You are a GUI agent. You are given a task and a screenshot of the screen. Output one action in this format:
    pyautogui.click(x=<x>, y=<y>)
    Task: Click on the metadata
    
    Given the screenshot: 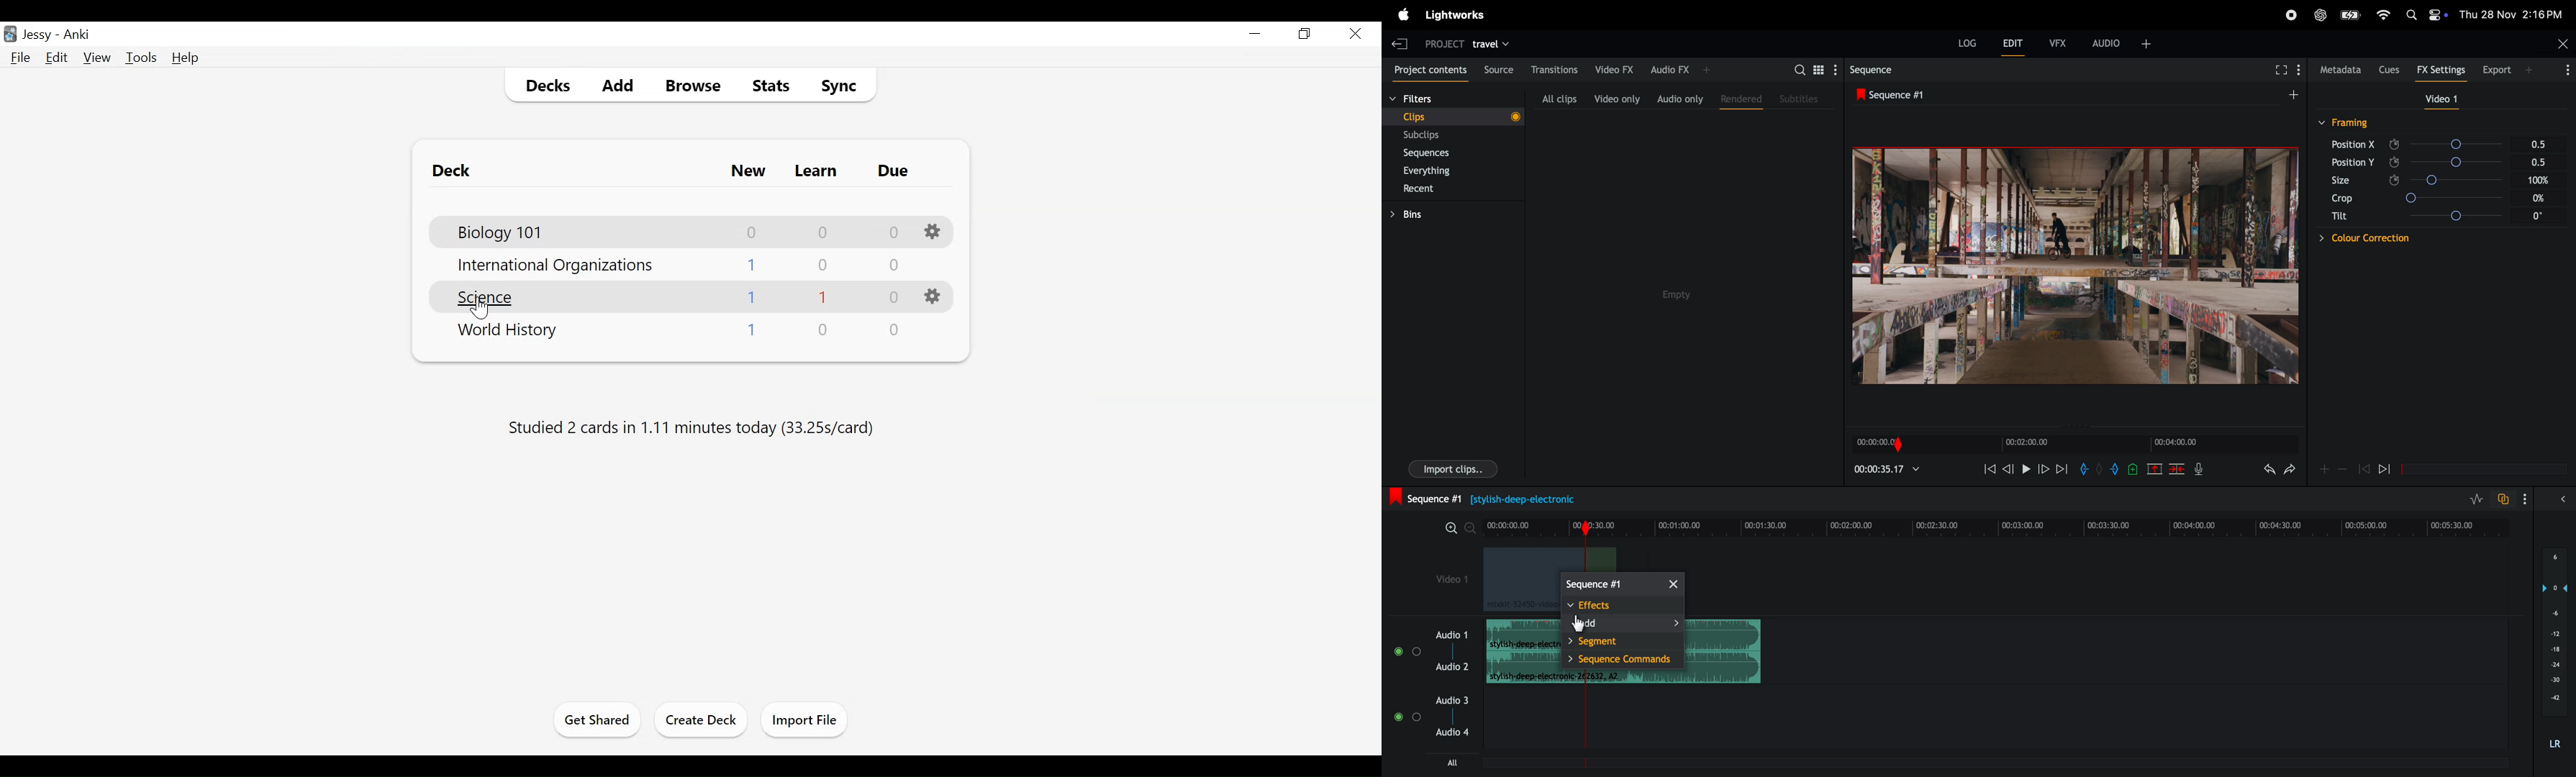 What is the action you would take?
    pyautogui.click(x=2338, y=70)
    